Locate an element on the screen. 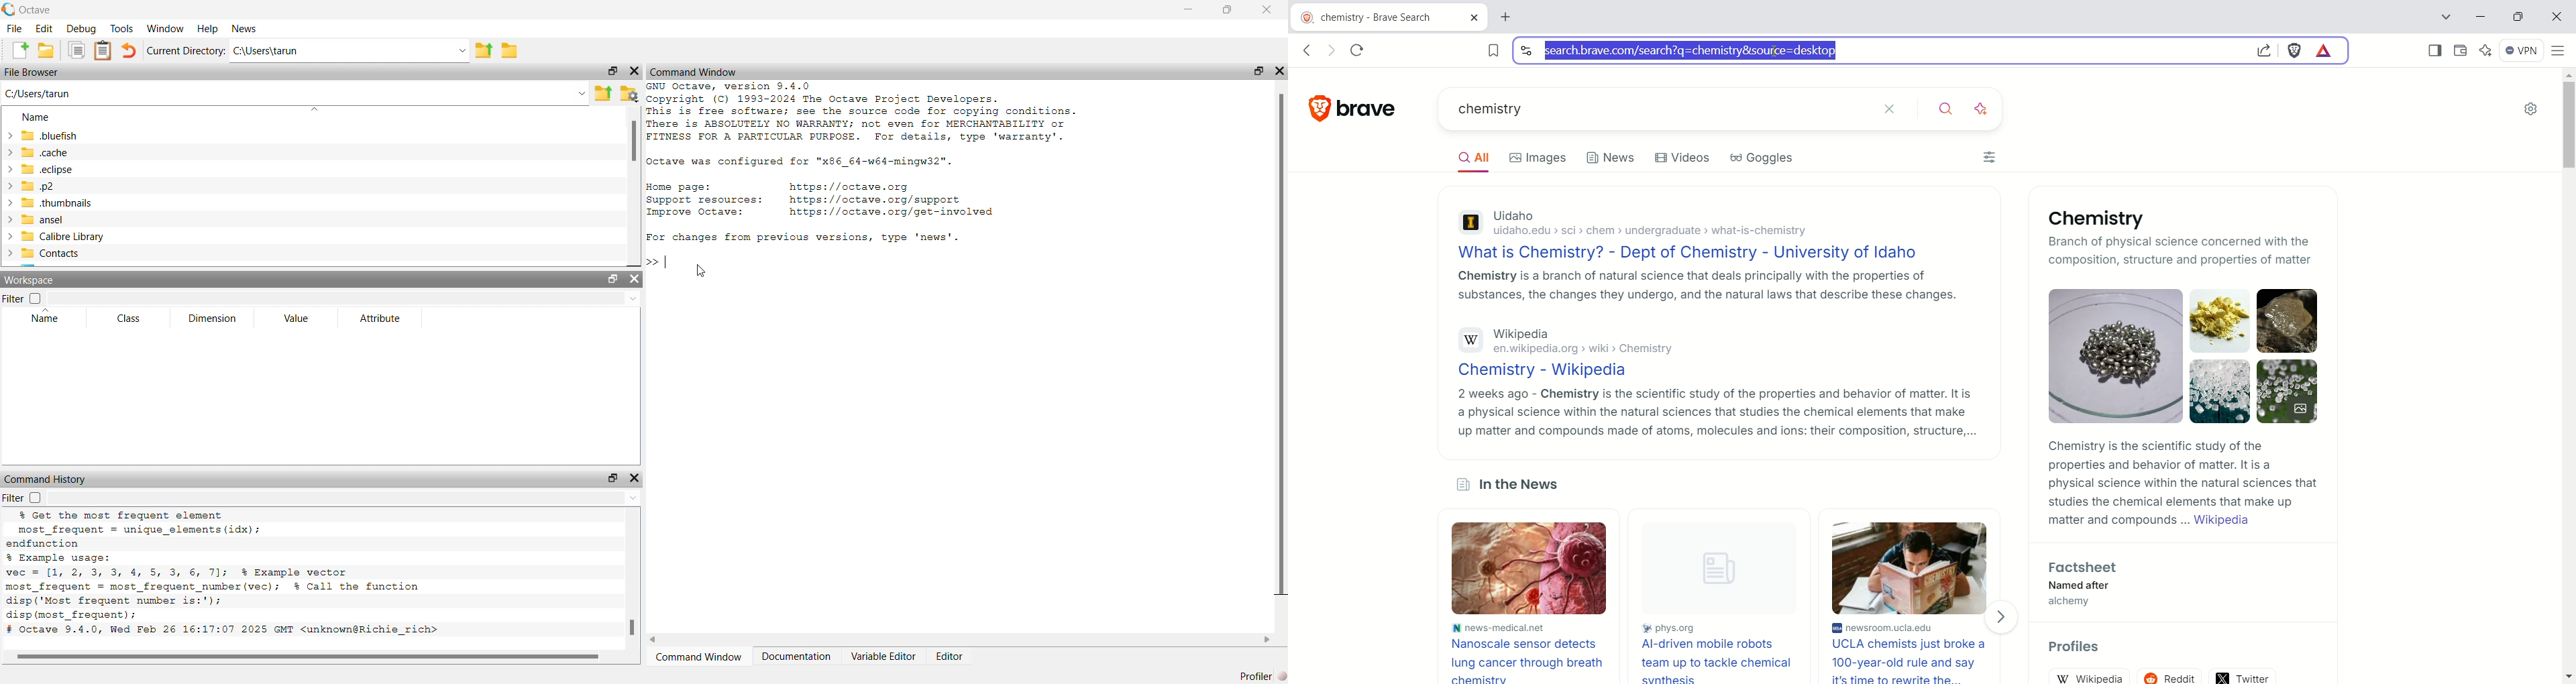 The width and height of the screenshot is (2576, 700). File is located at coordinates (15, 27).